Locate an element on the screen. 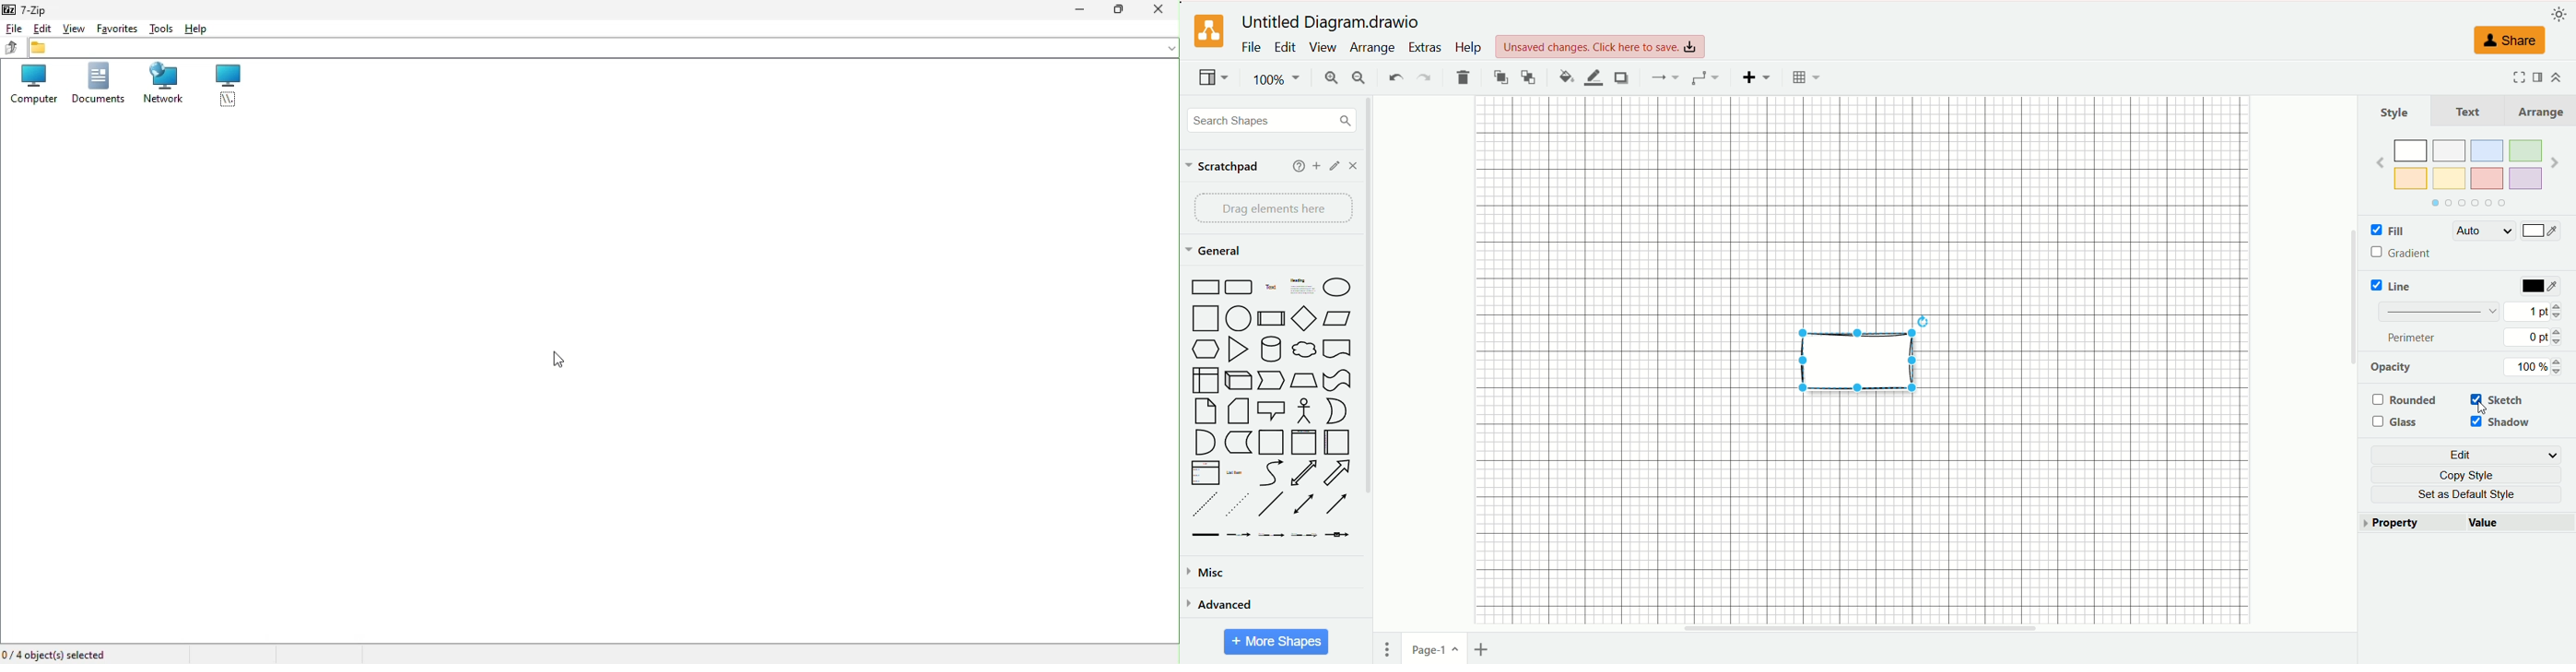  to back is located at coordinates (1528, 76).